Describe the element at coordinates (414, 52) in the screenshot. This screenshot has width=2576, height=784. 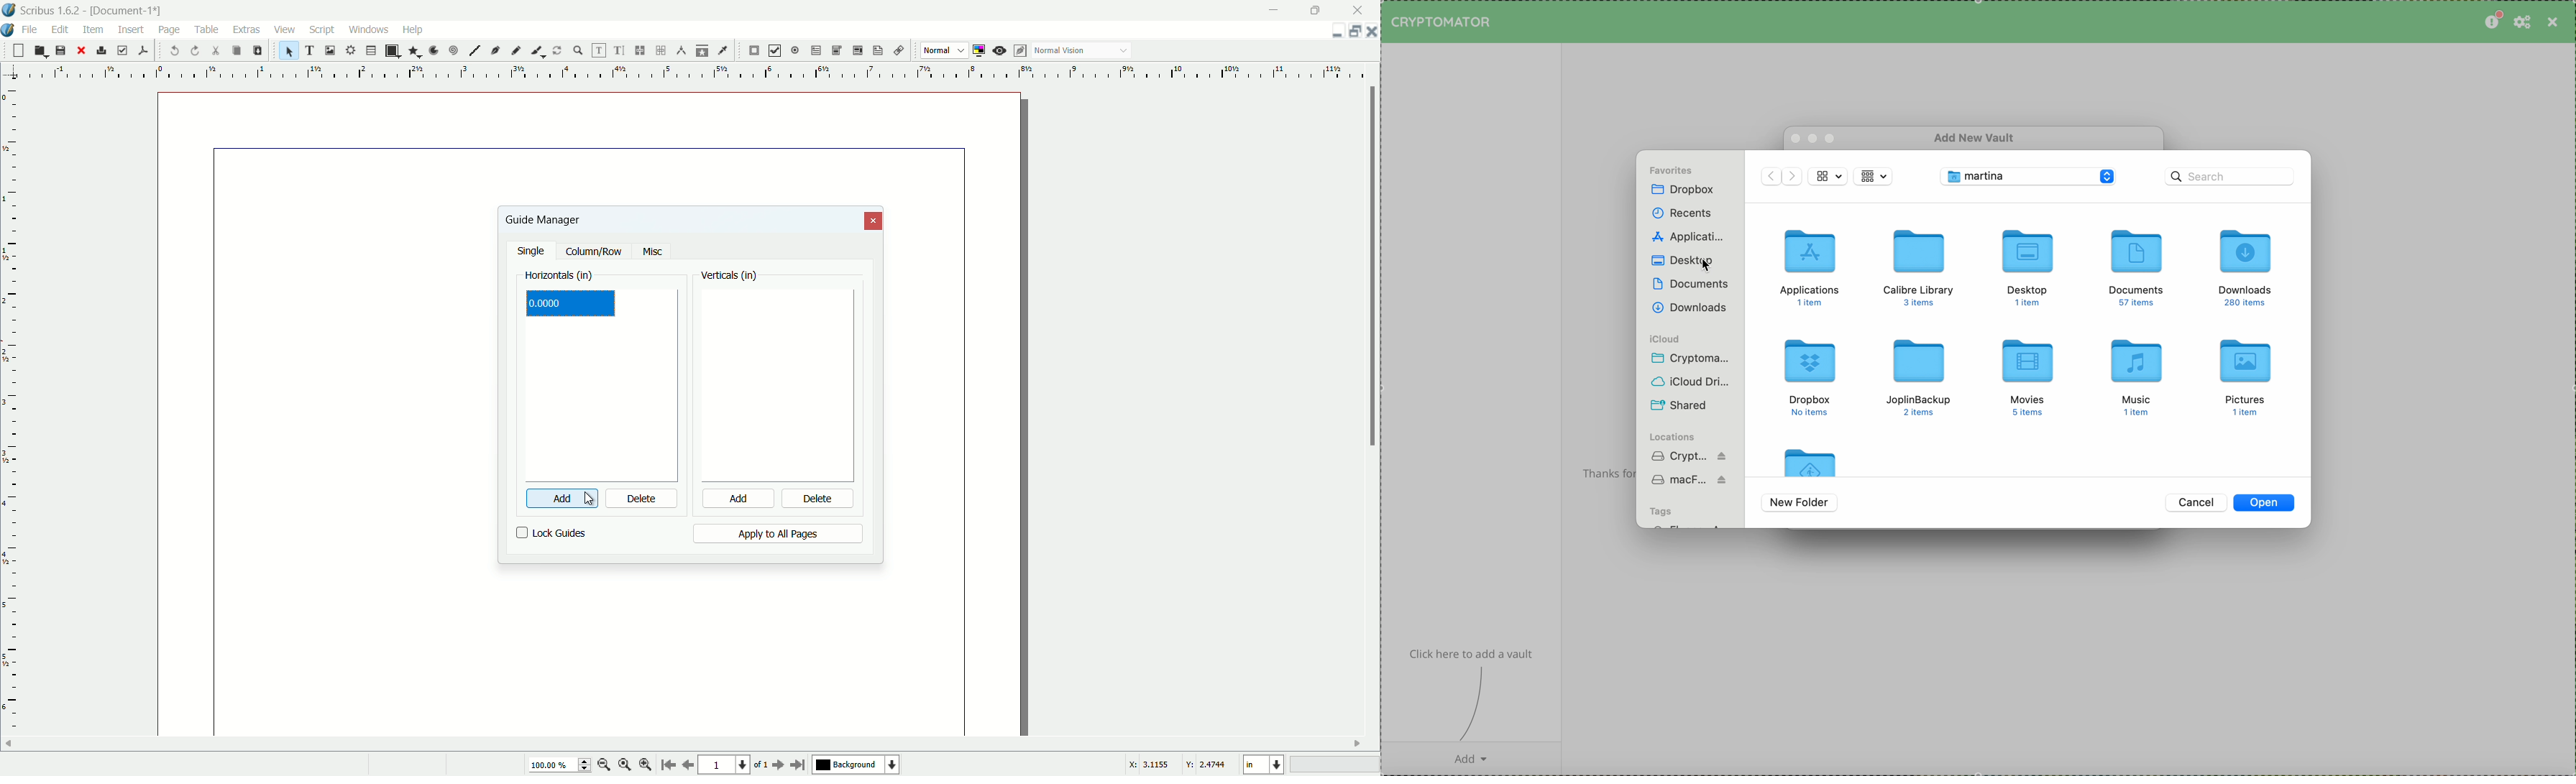
I see `polygon` at that location.